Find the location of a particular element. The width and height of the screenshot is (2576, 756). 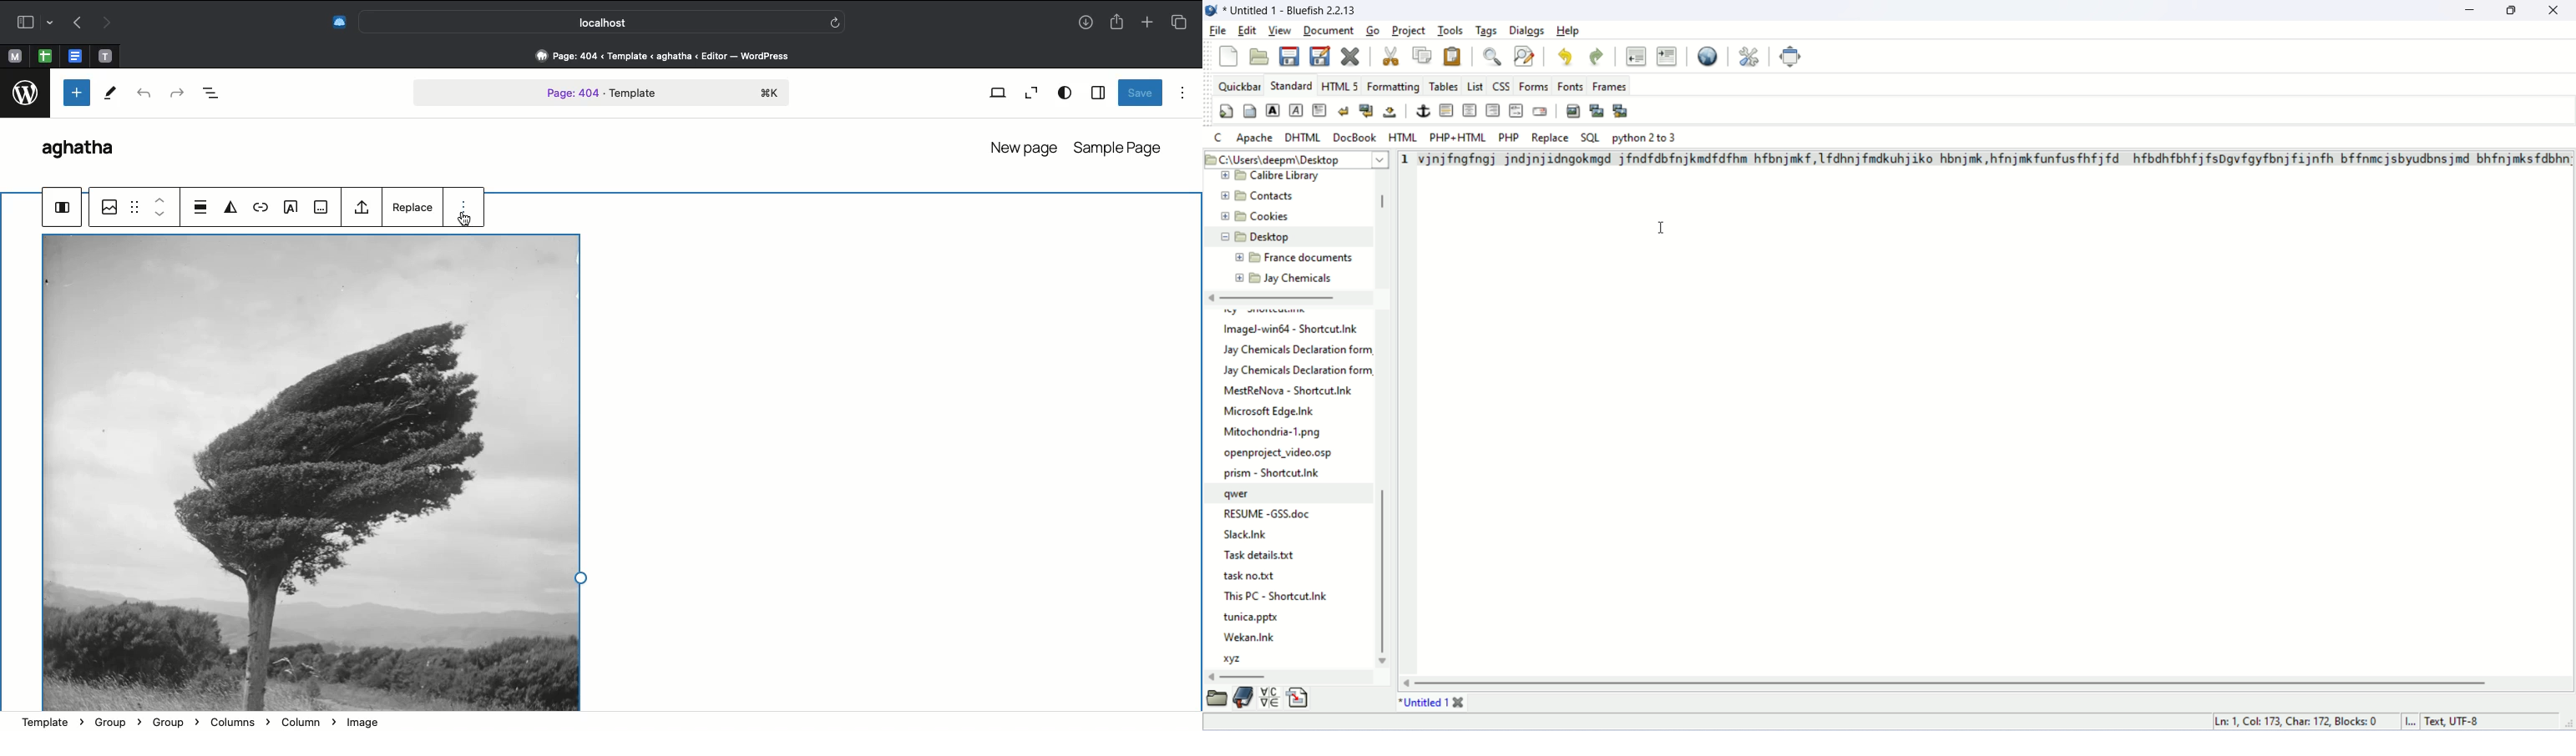

Options is located at coordinates (1183, 93).